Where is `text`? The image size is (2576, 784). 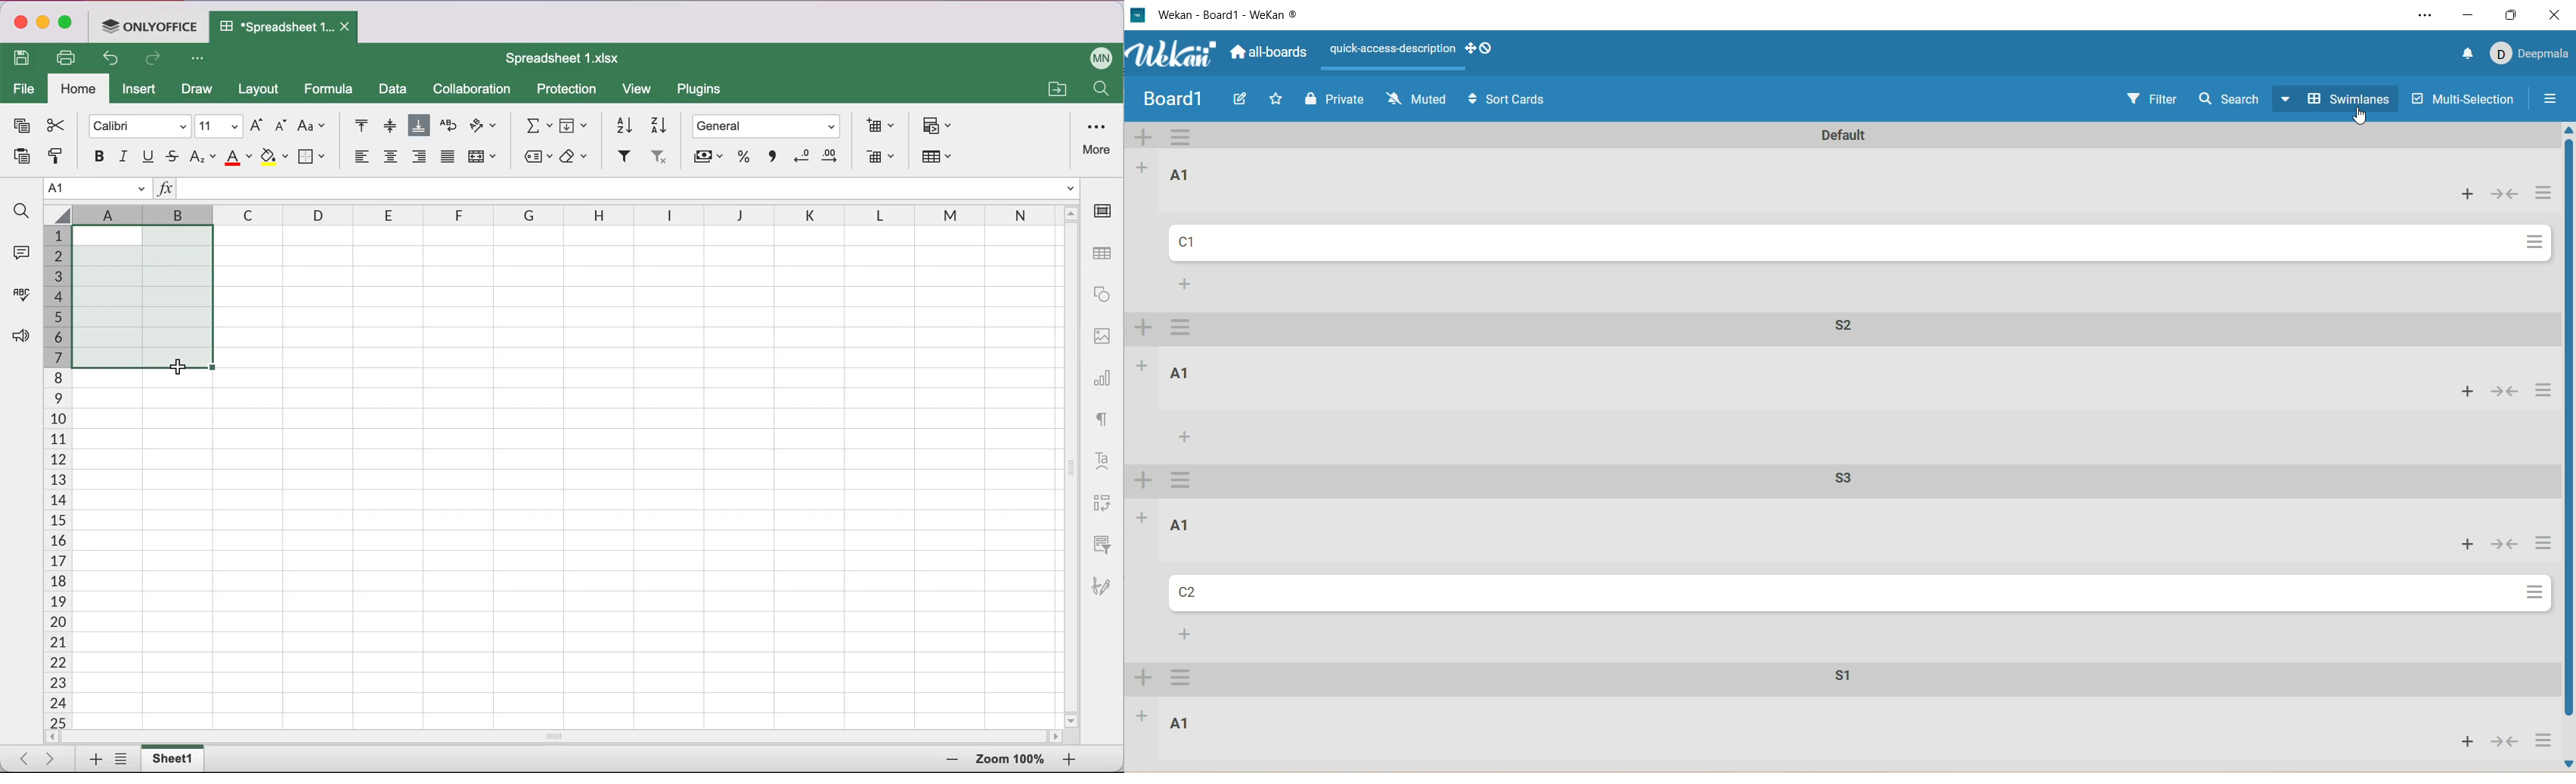 text is located at coordinates (1390, 50).